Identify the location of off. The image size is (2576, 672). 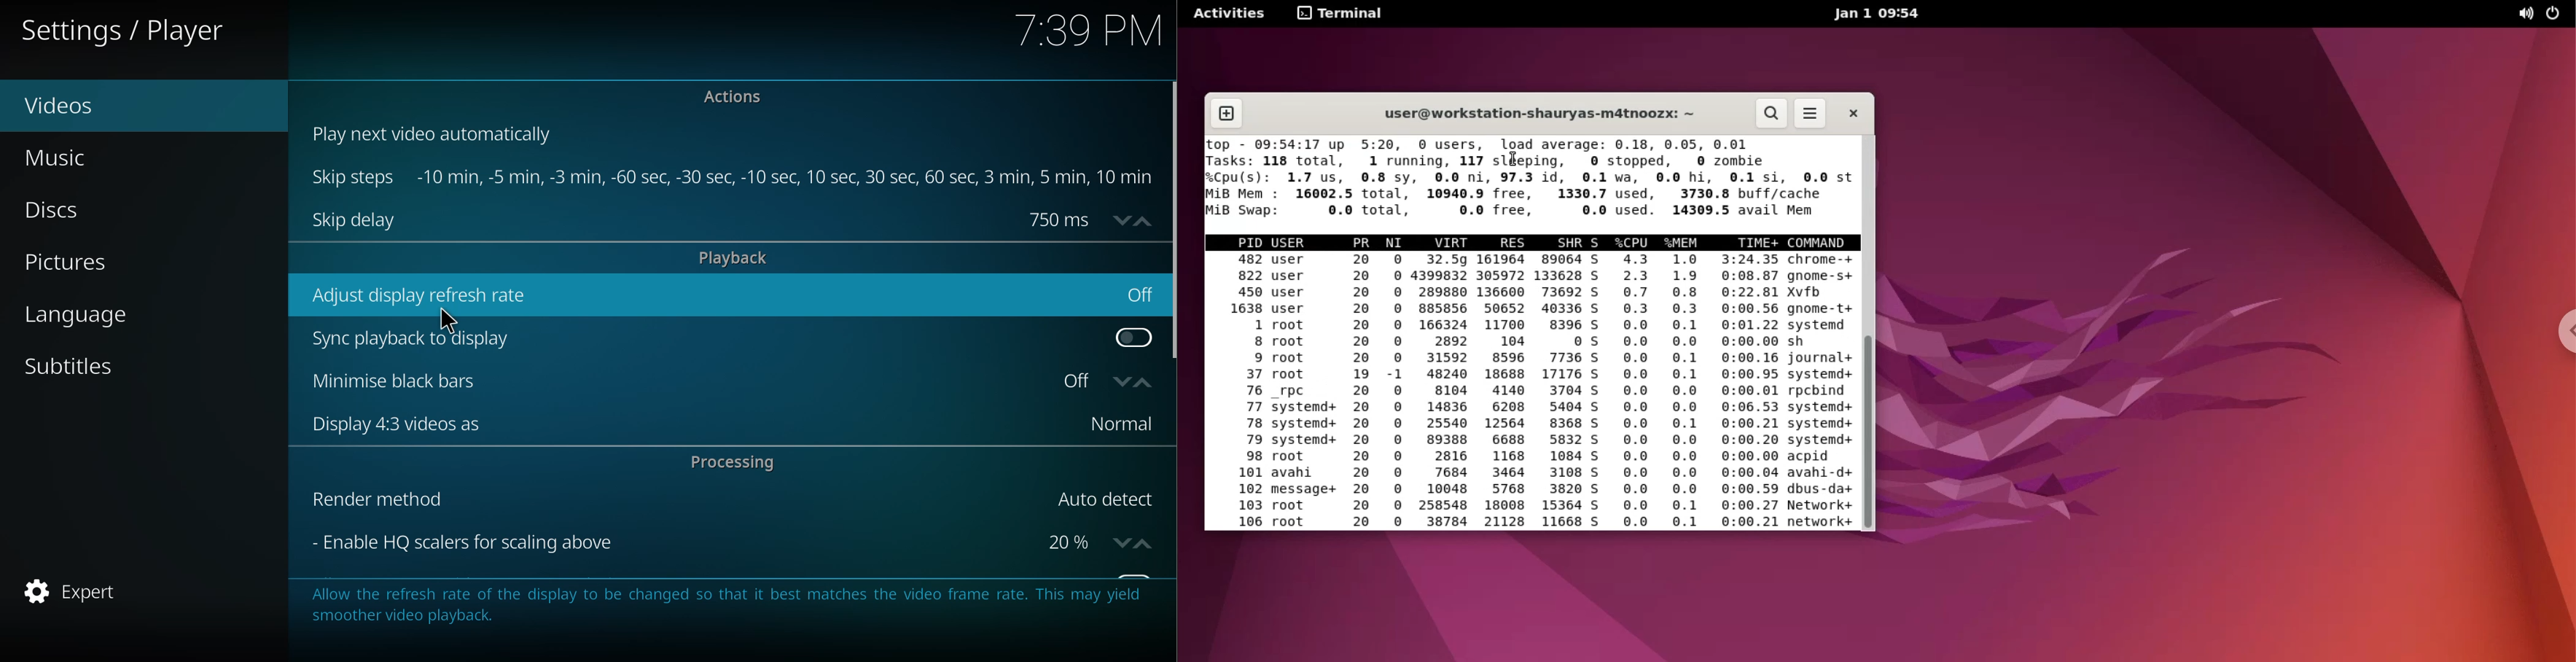
(1140, 294).